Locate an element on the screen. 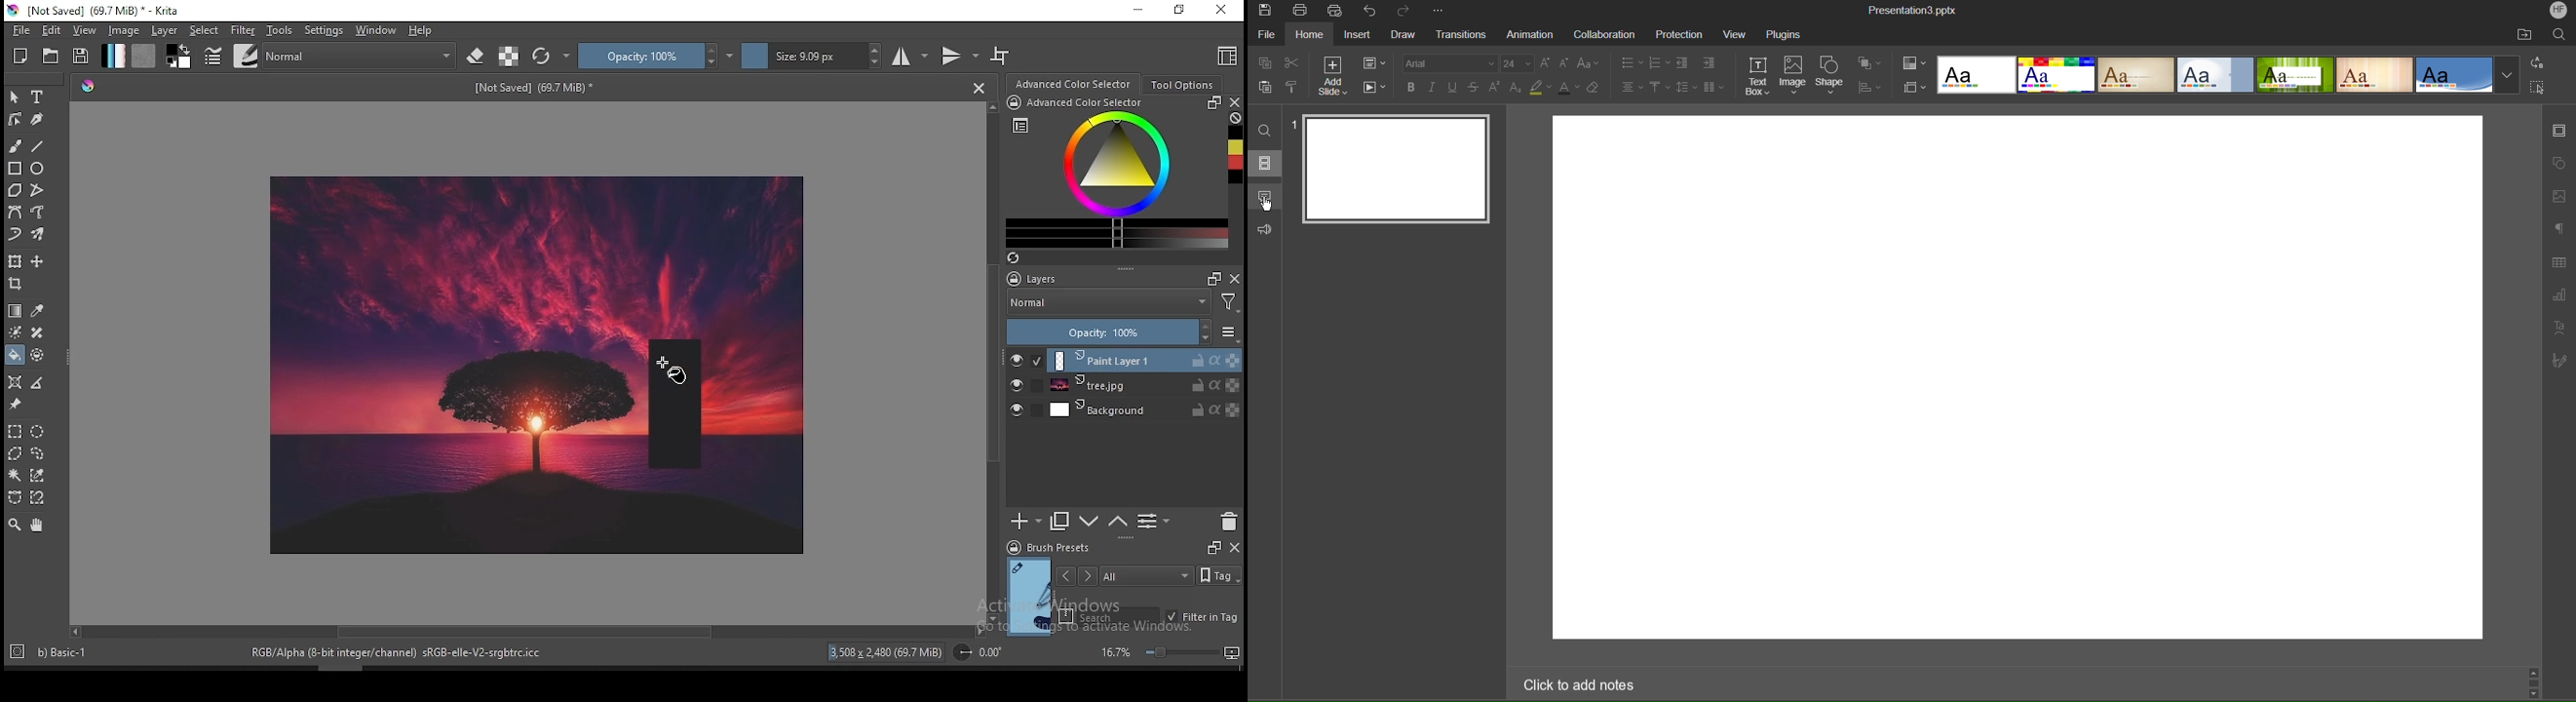 The width and height of the screenshot is (2576, 728). text tool is located at coordinates (38, 97).